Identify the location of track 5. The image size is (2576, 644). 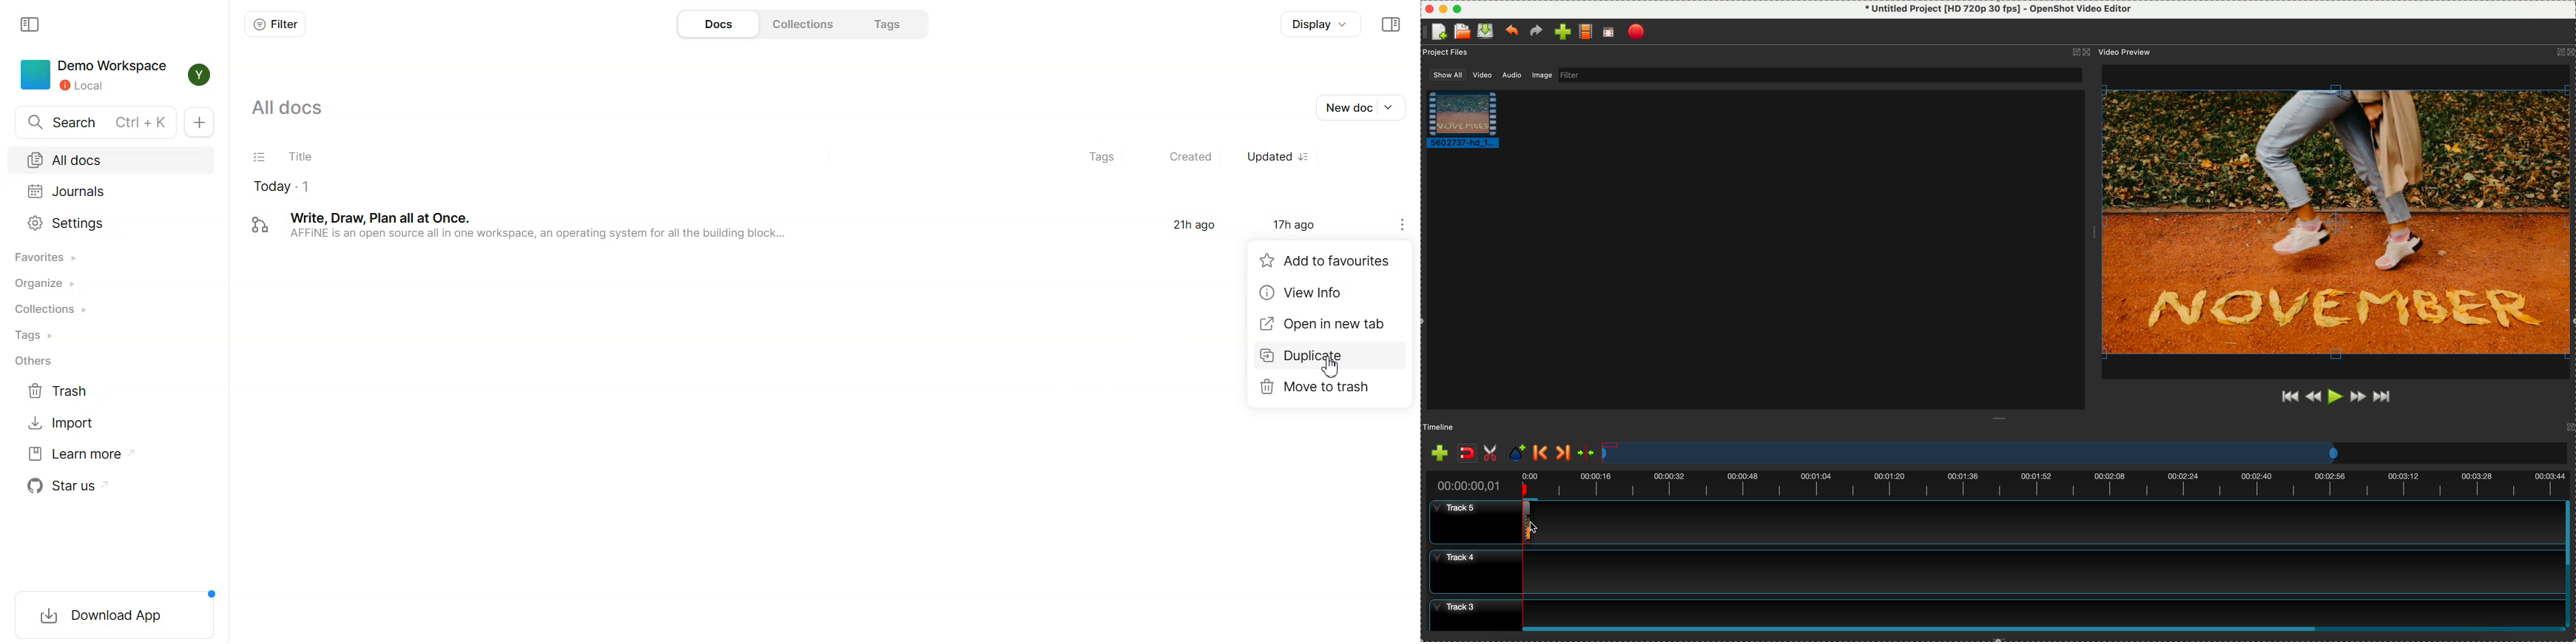
(1993, 522).